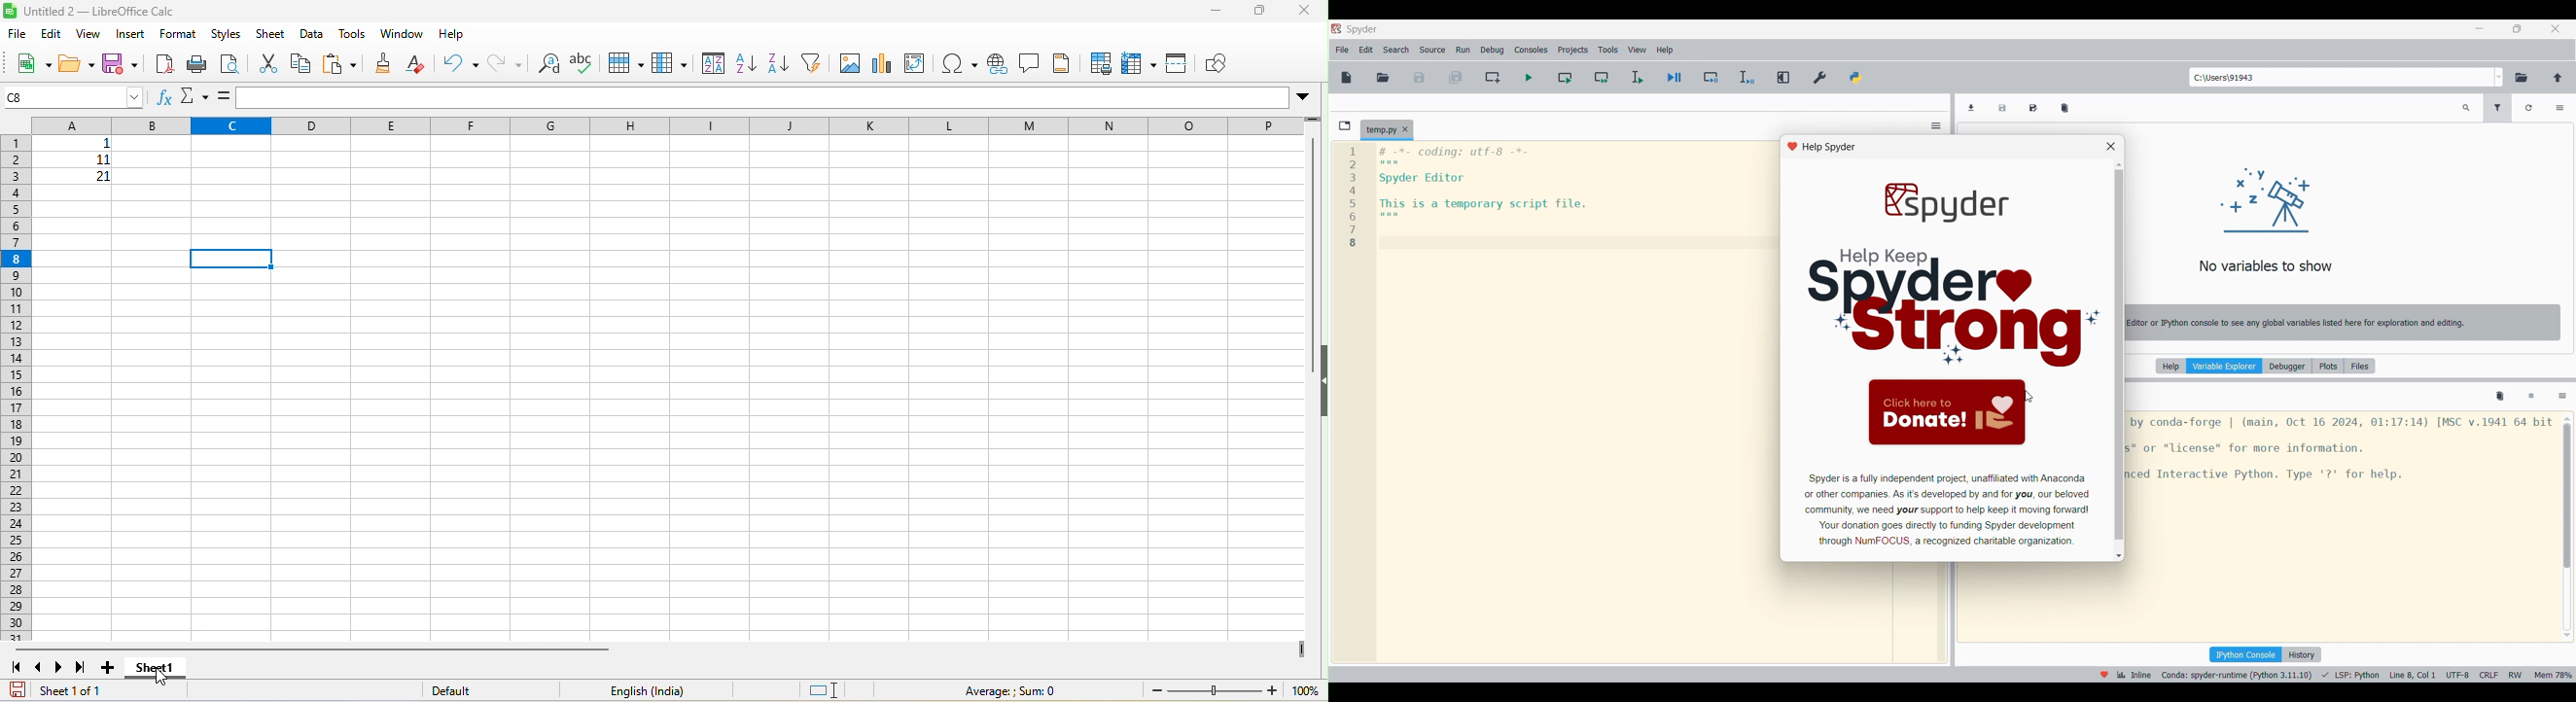 The width and height of the screenshot is (2576, 728). Describe the element at coordinates (745, 63) in the screenshot. I see `sort ascending` at that location.